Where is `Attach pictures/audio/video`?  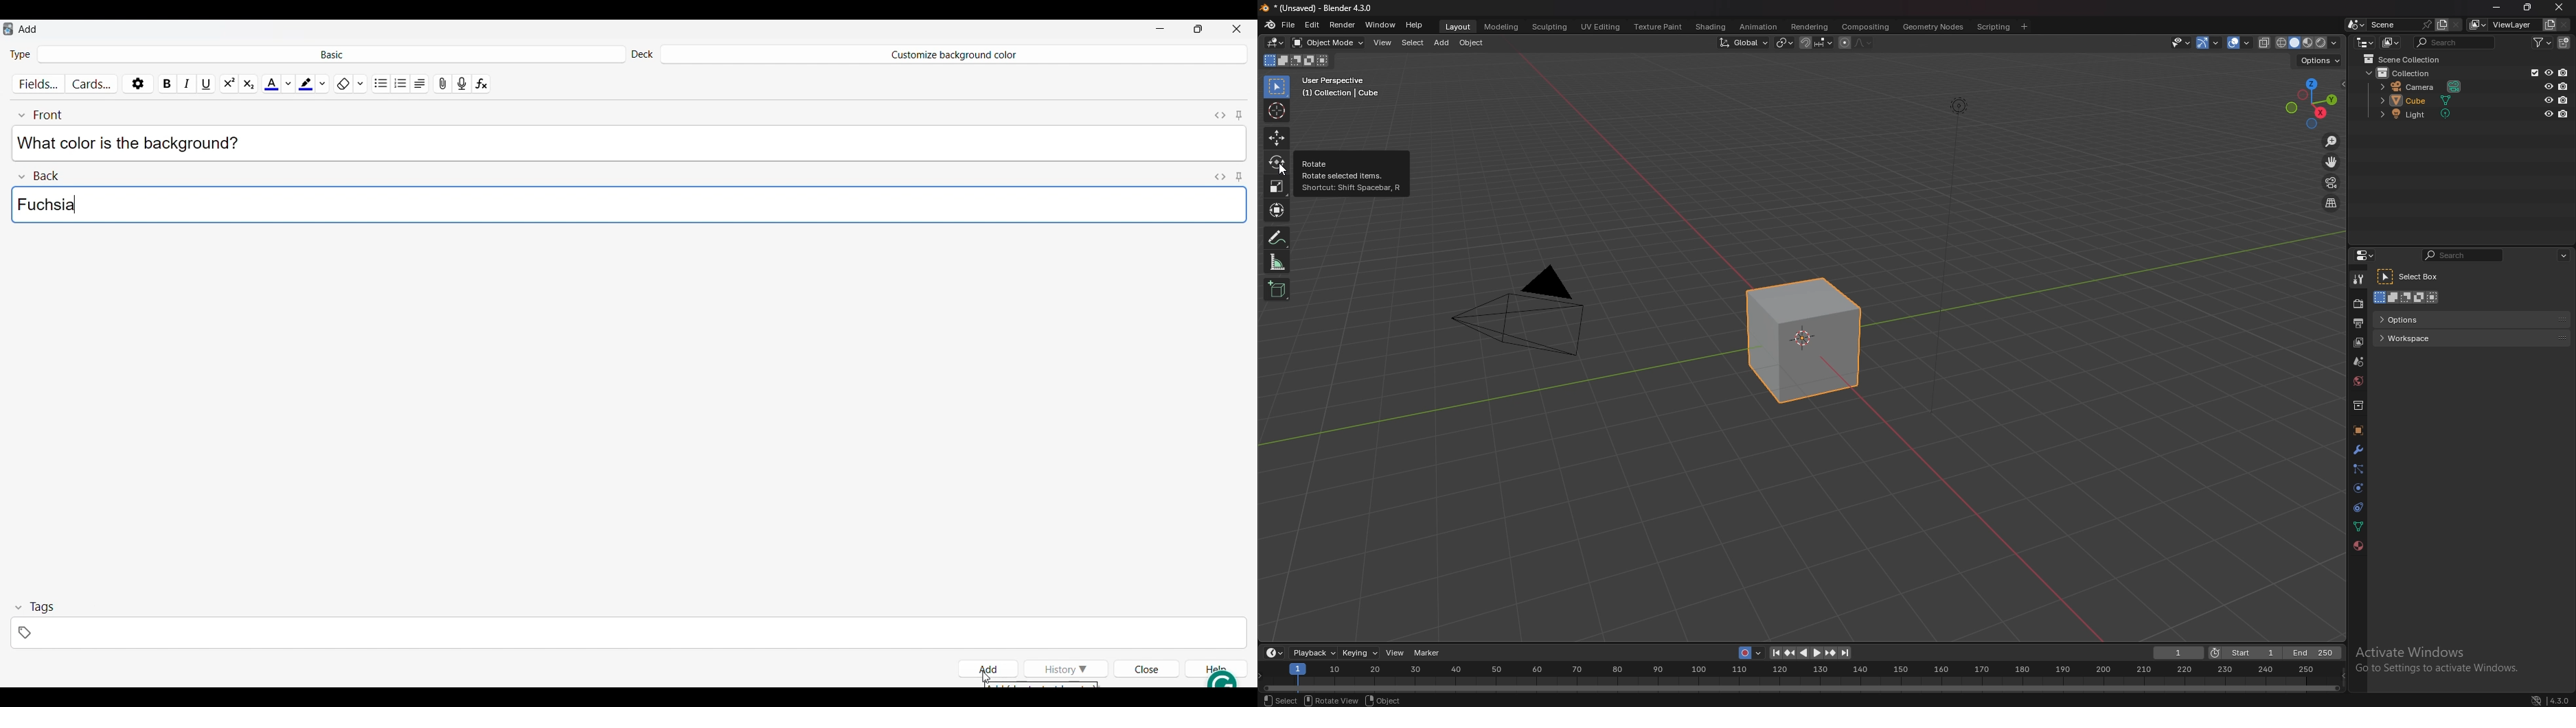 Attach pictures/audio/video is located at coordinates (443, 82).